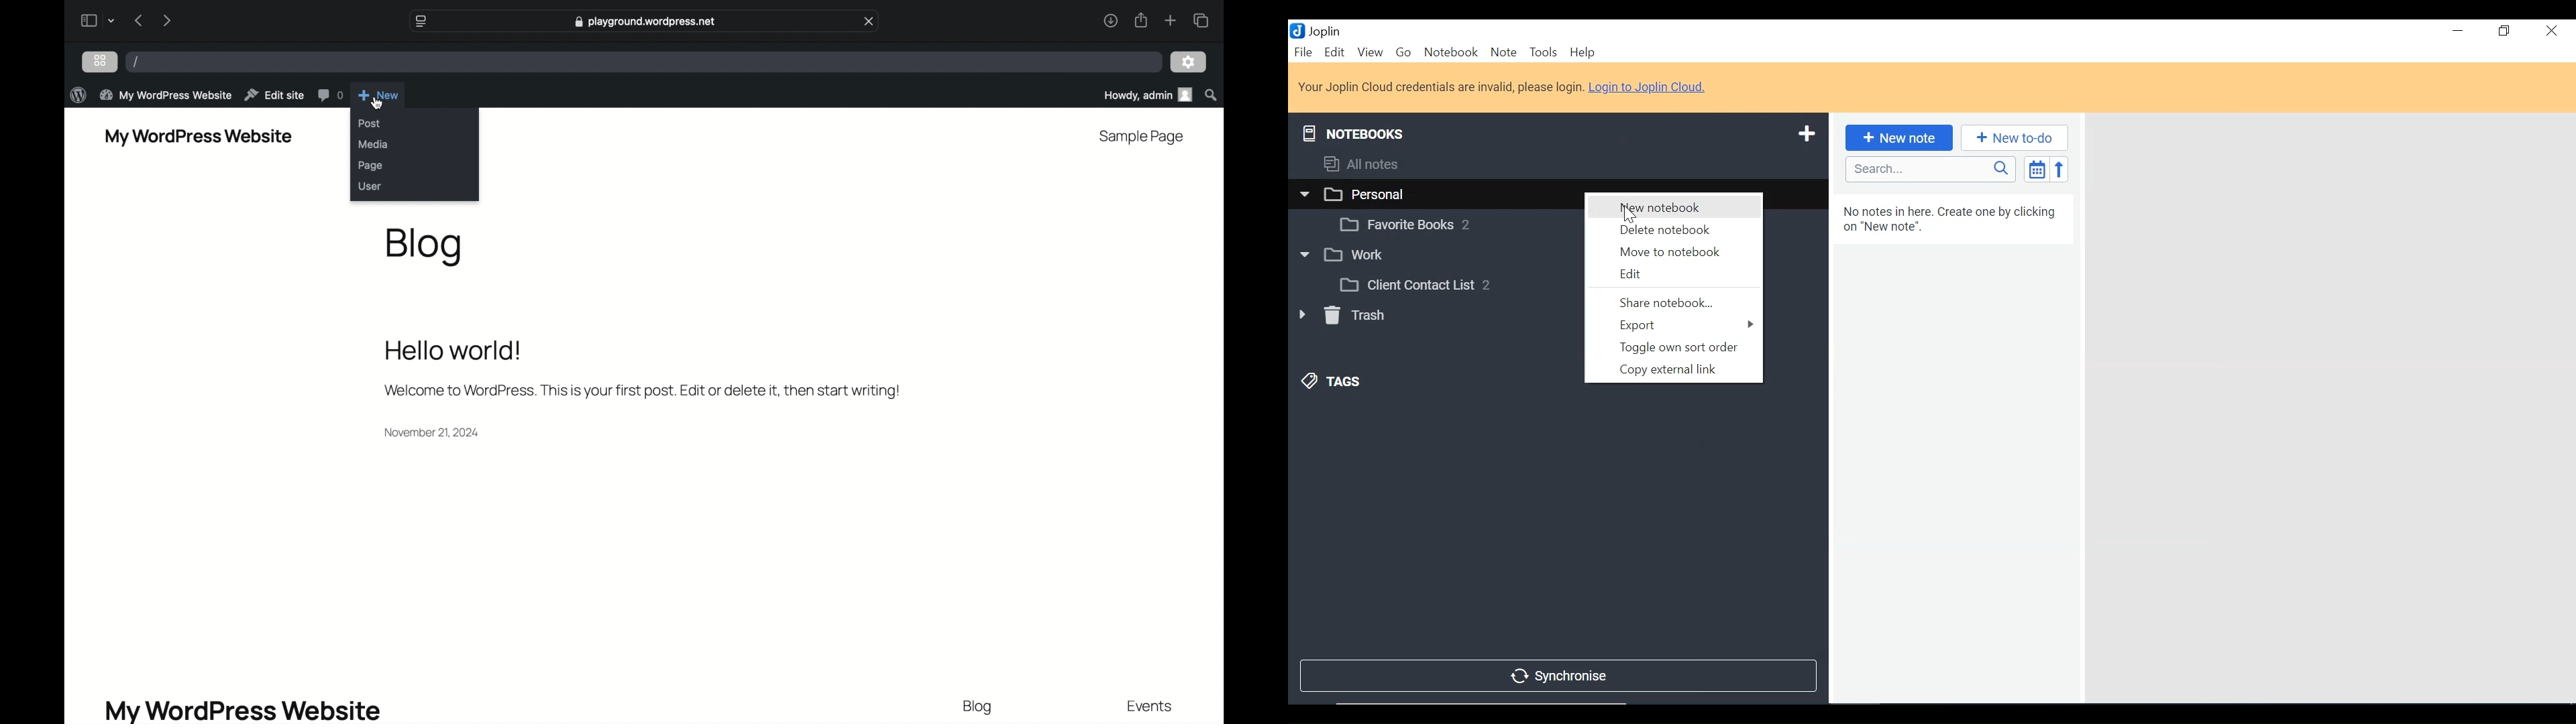 The image size is (2576, 728). Describe the element at coordinates (274, 95) in the screenshot. I see `edit site` at that location.